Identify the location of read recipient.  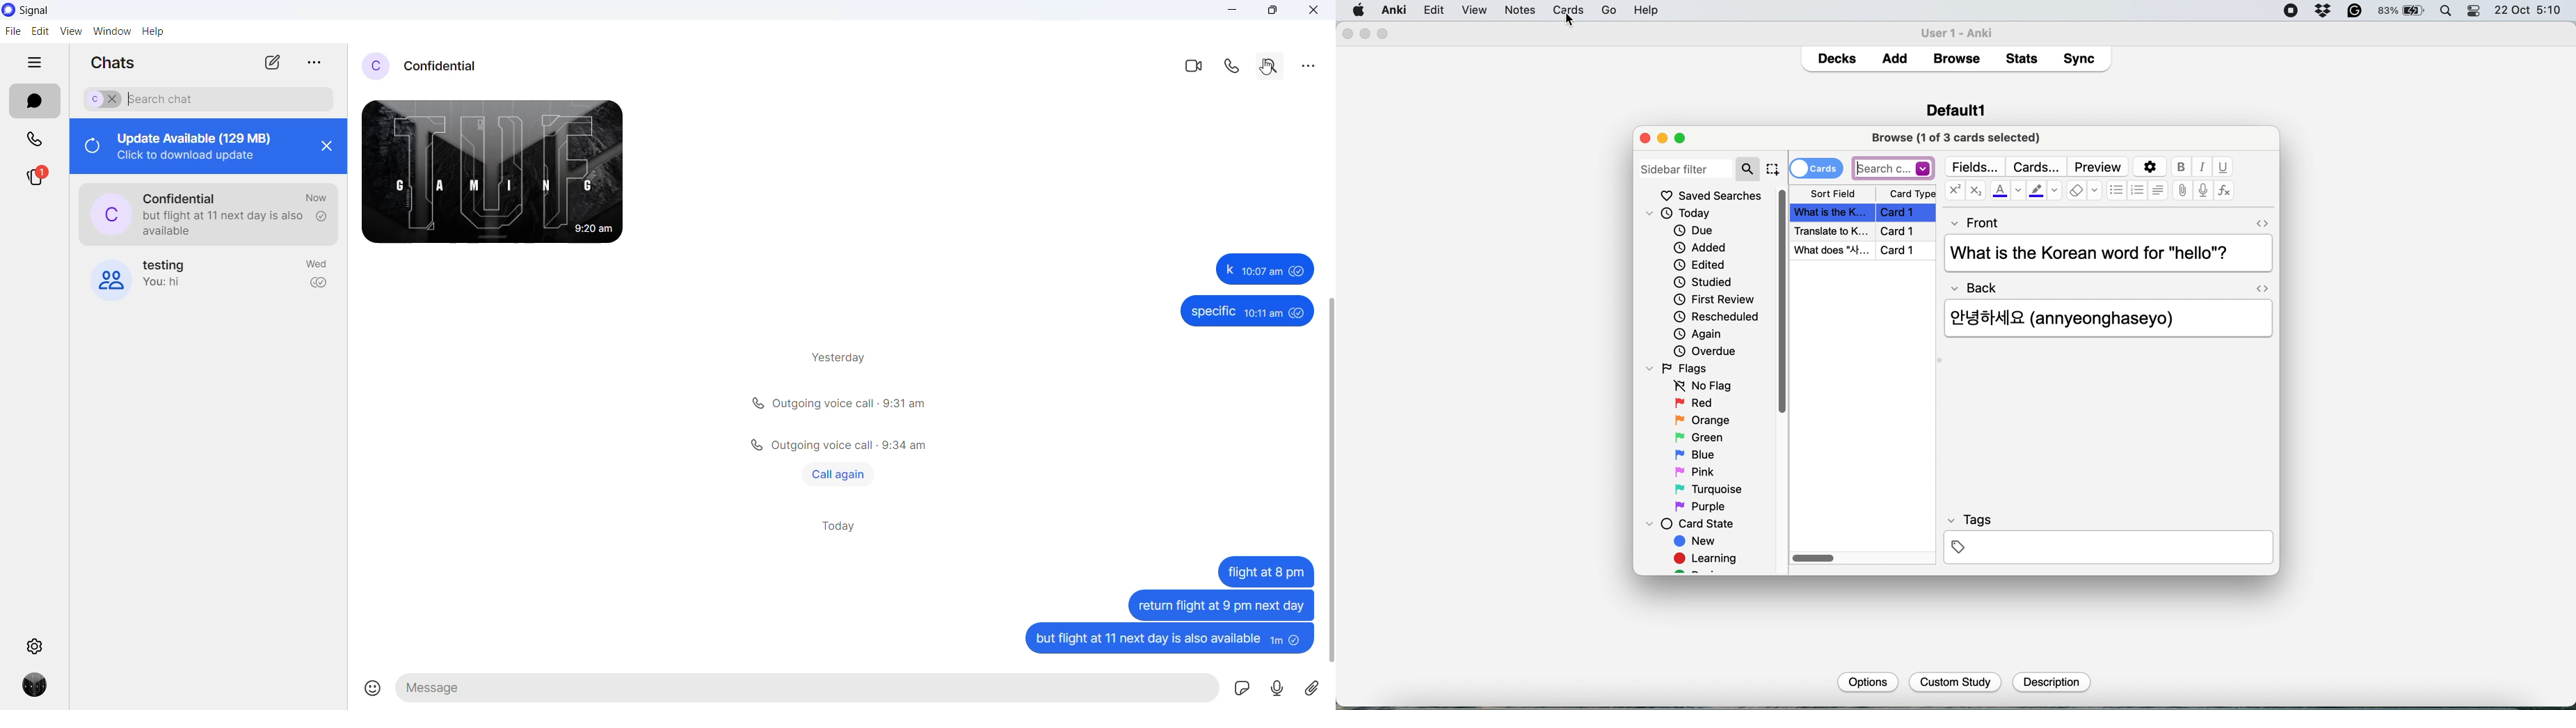
(319, 285).